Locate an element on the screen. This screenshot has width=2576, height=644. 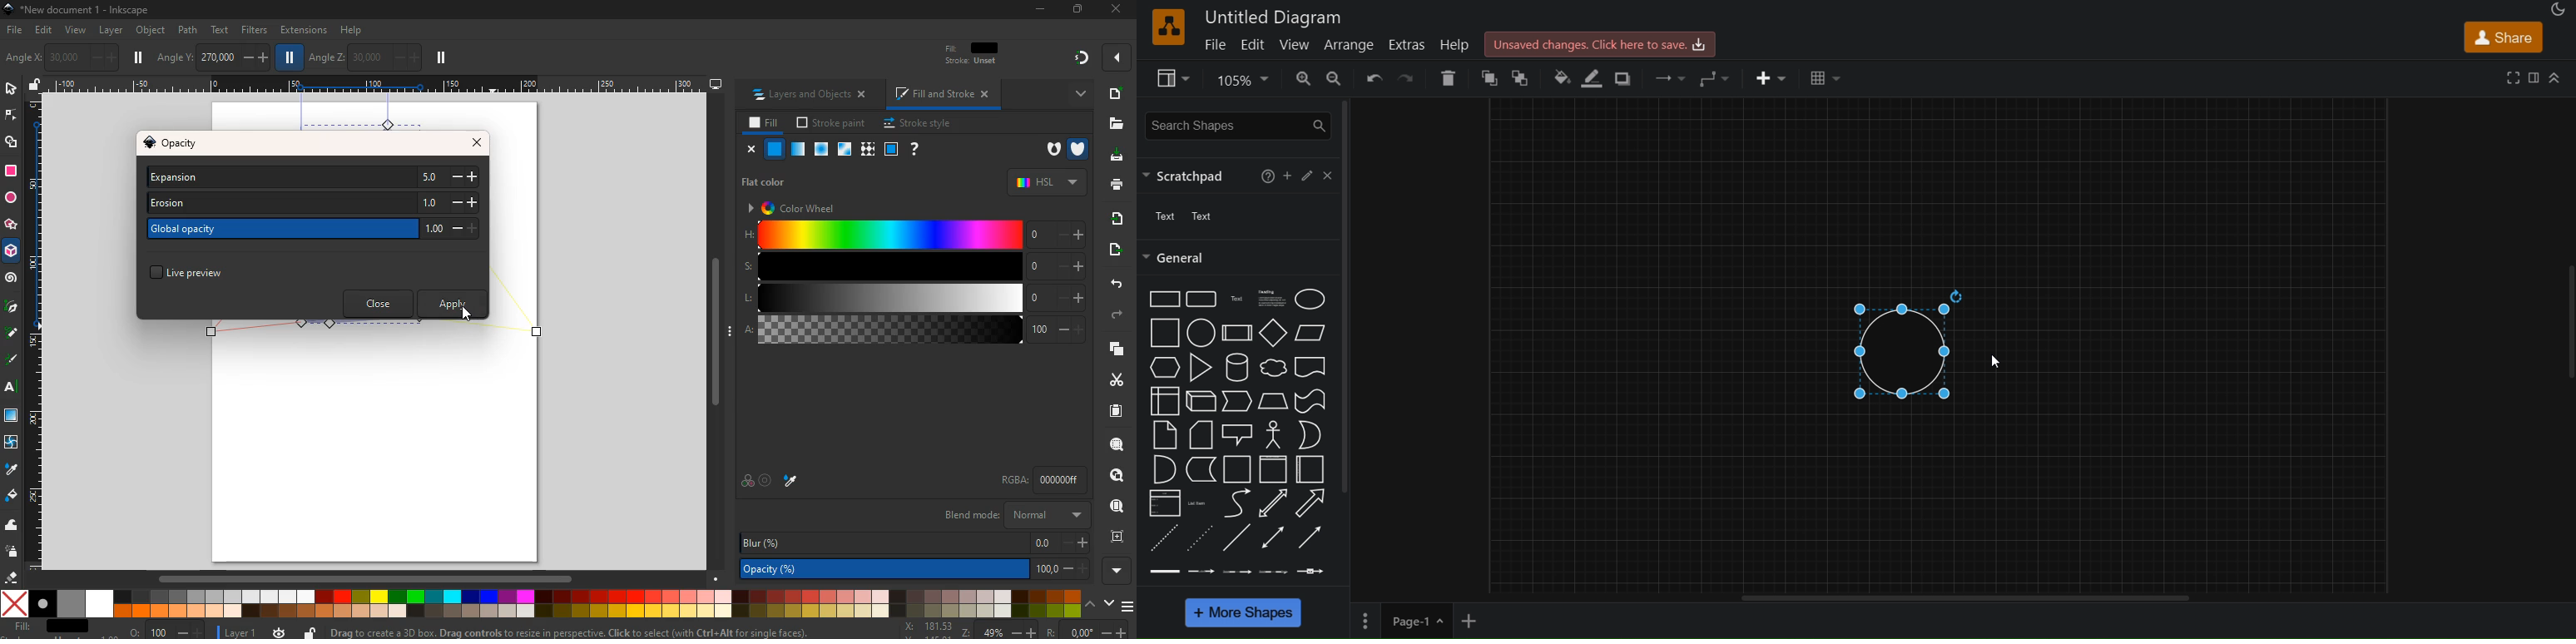
cut is located at coordinates (1110, 379).